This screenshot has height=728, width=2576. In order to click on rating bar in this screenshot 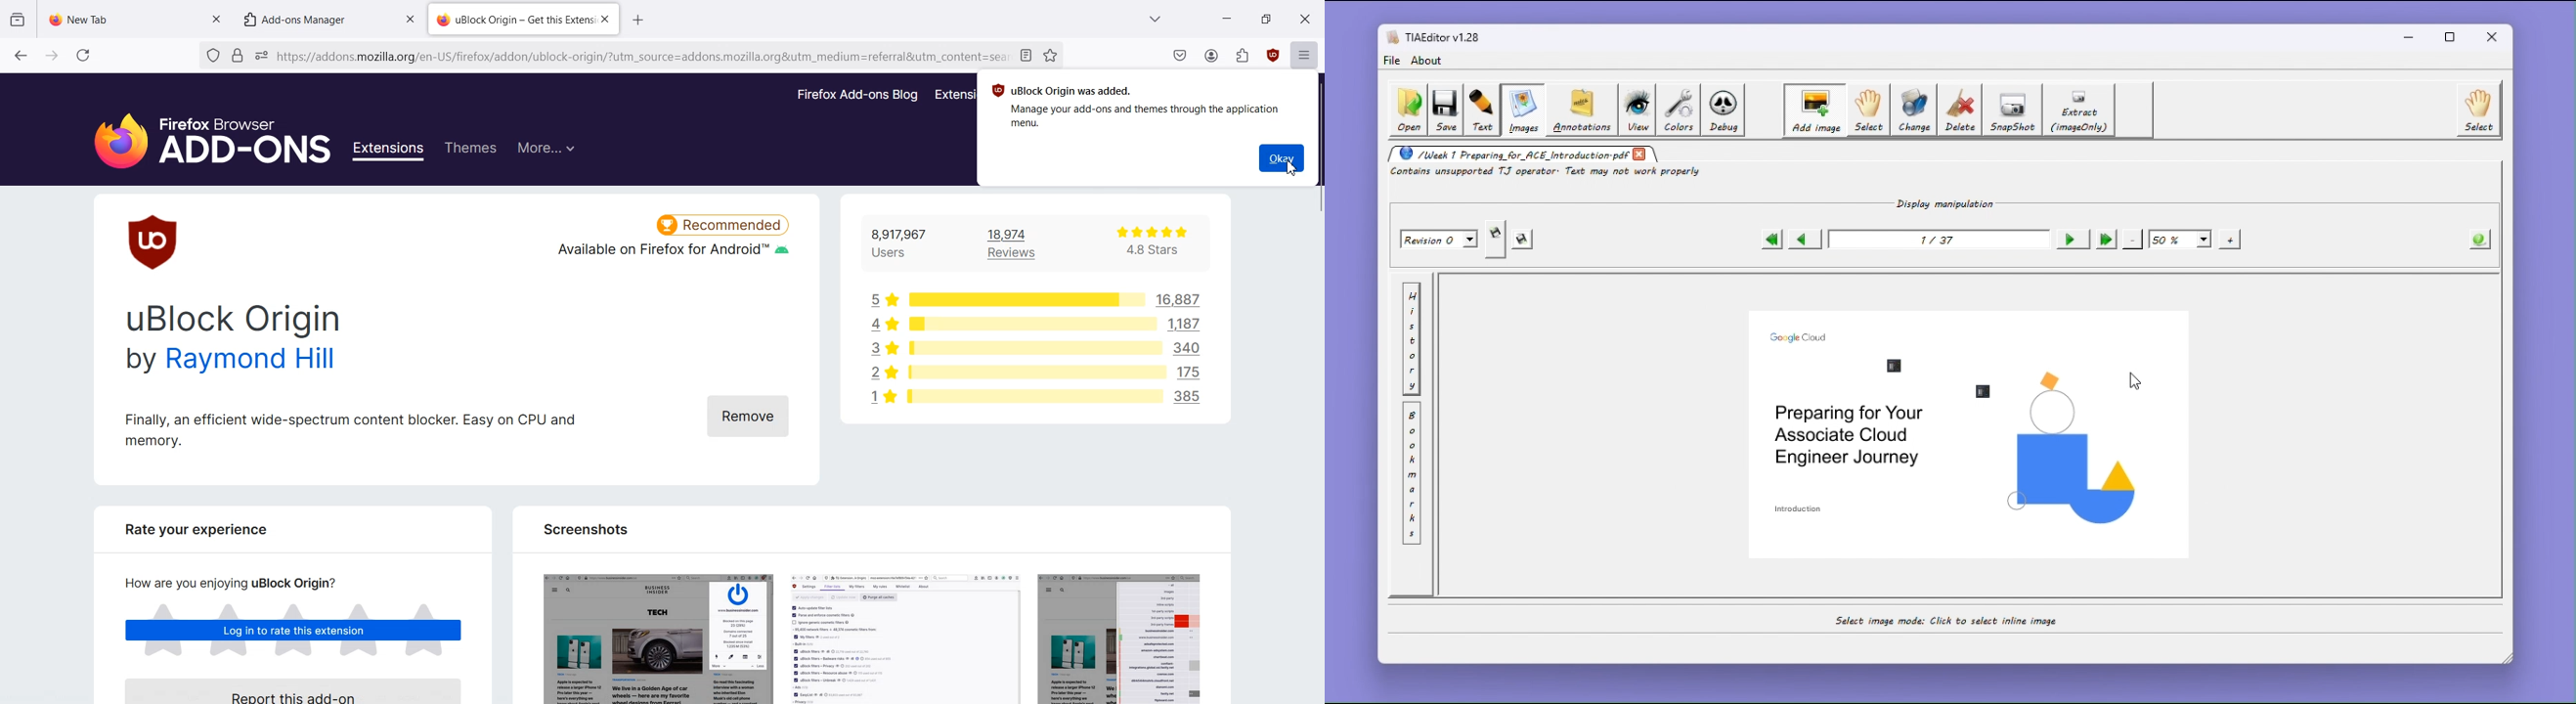, I will do `click(1032, 349)`.